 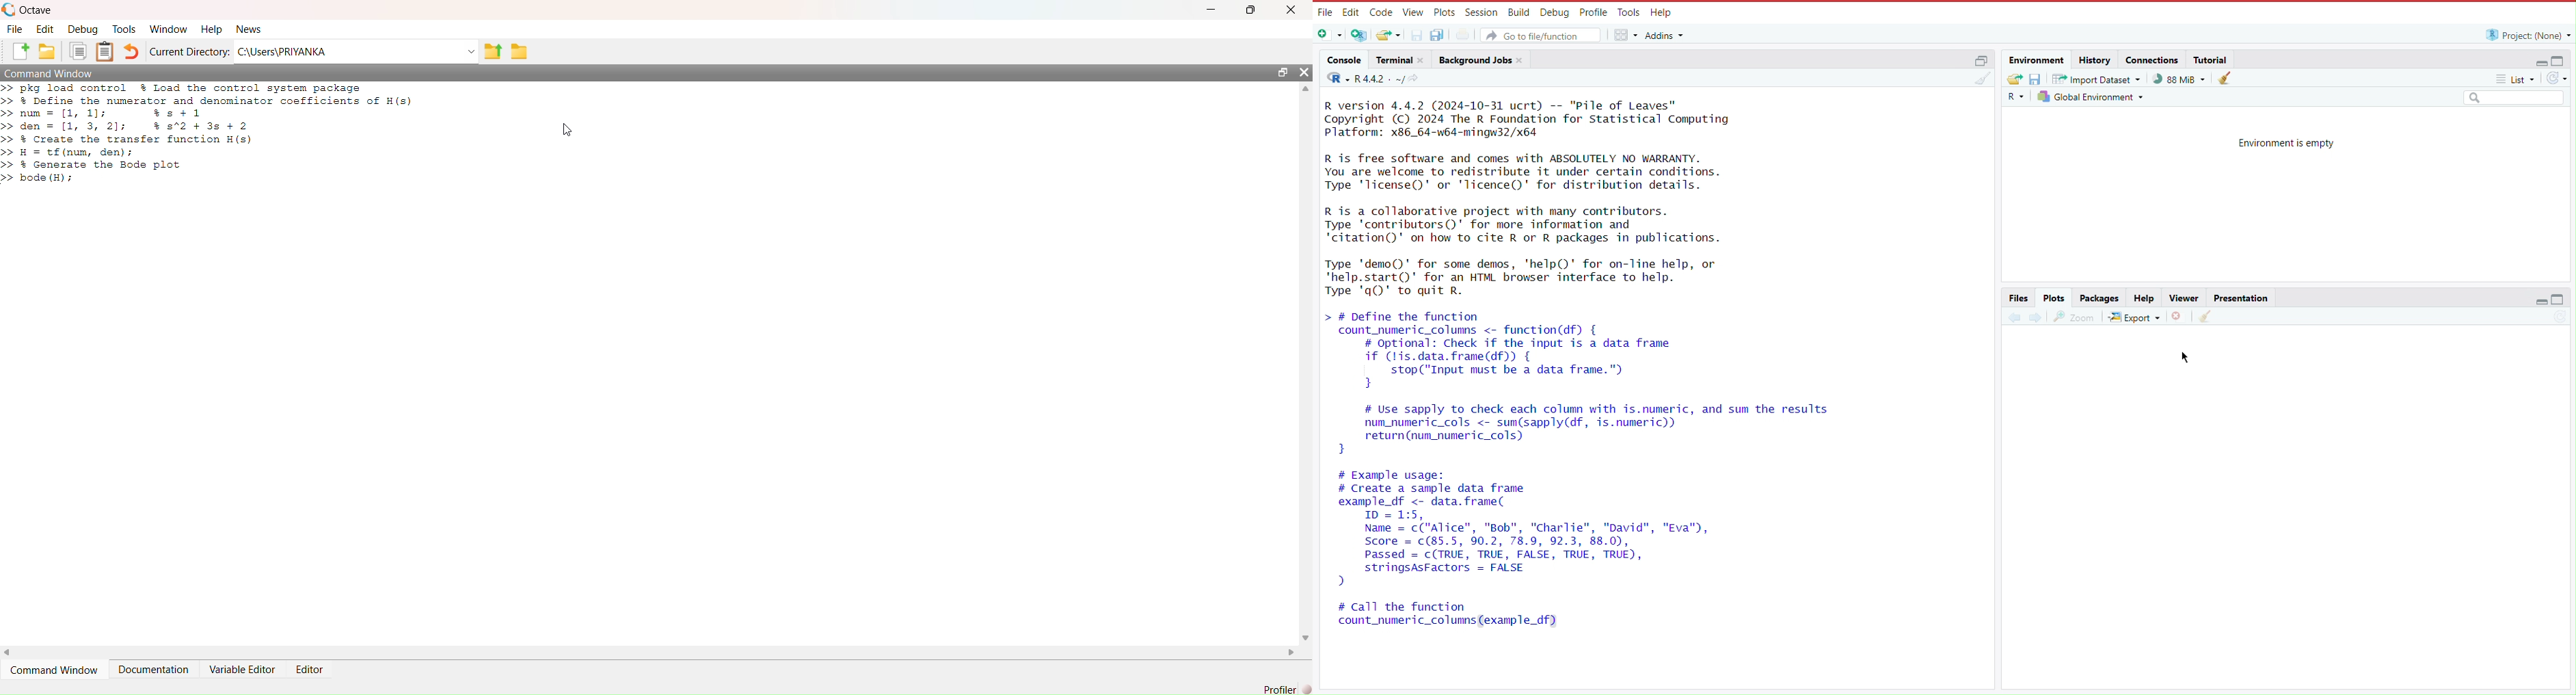 I want to click on Build, so click(x=1518, y=11).